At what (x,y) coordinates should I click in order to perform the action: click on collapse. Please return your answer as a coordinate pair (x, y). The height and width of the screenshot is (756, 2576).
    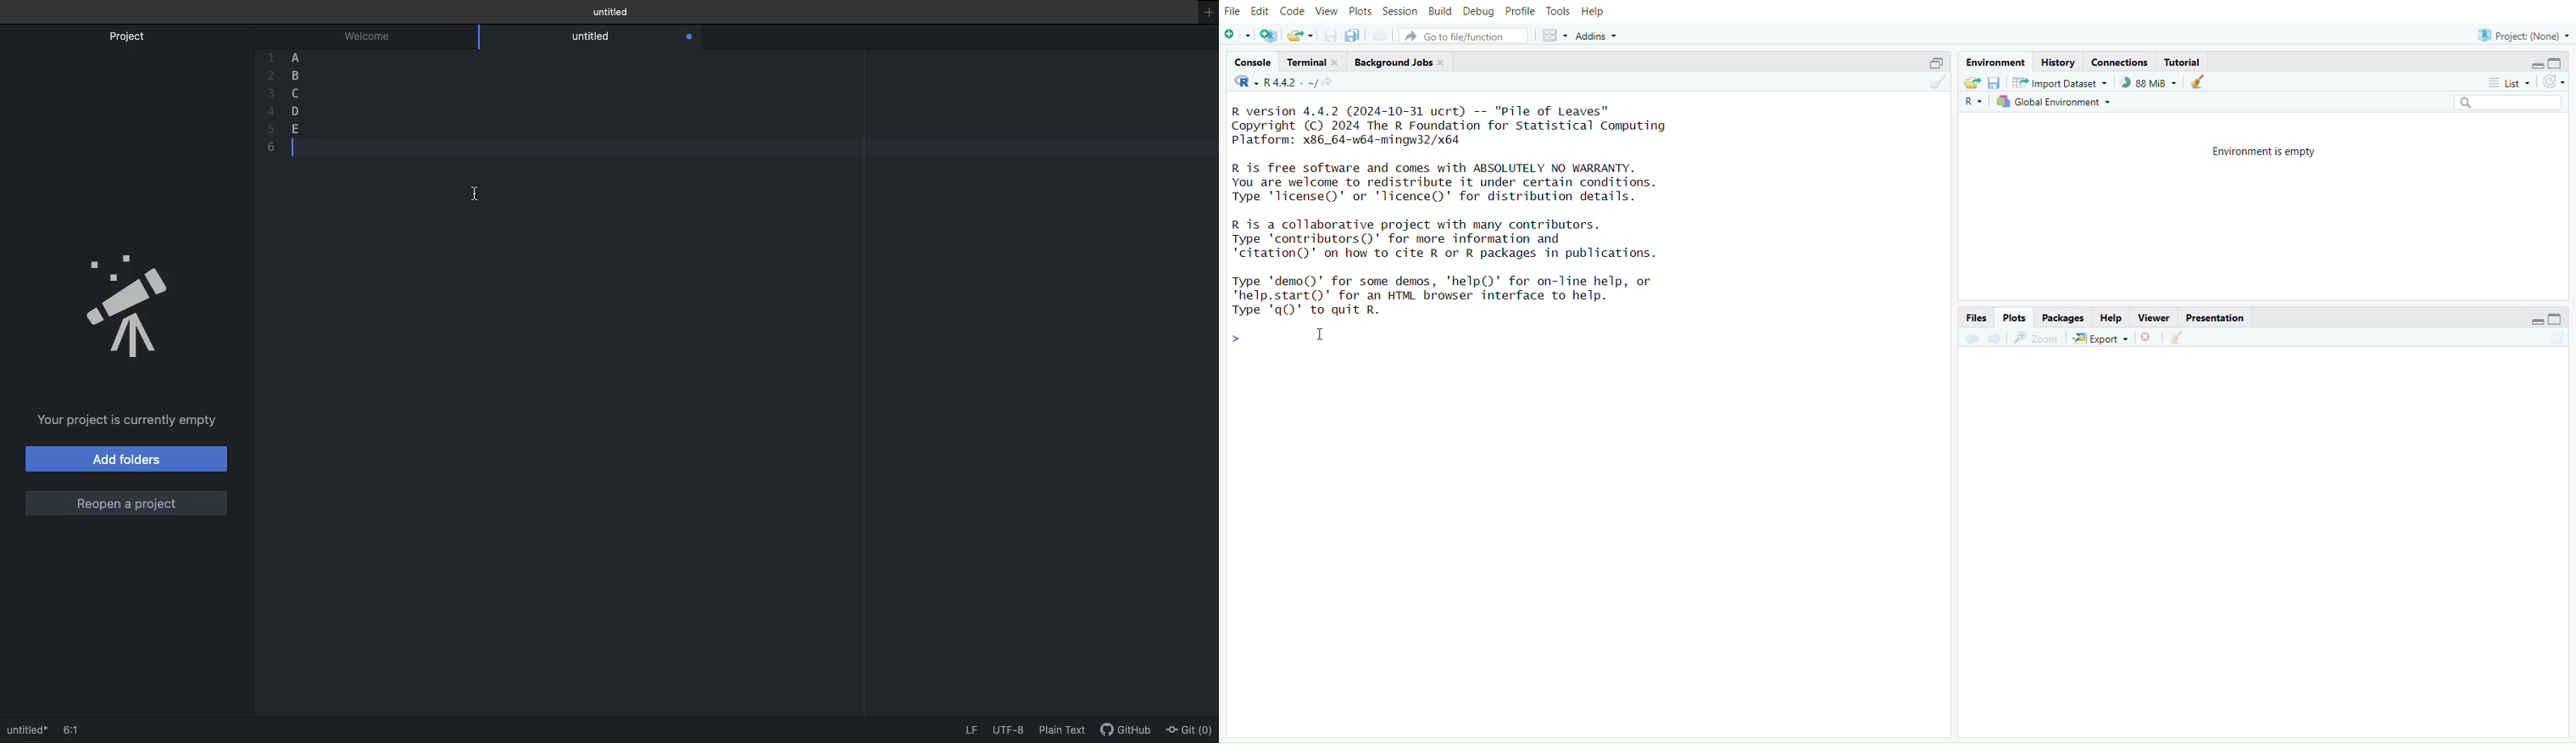
    Looking at the image, I should click on (2558, 64).